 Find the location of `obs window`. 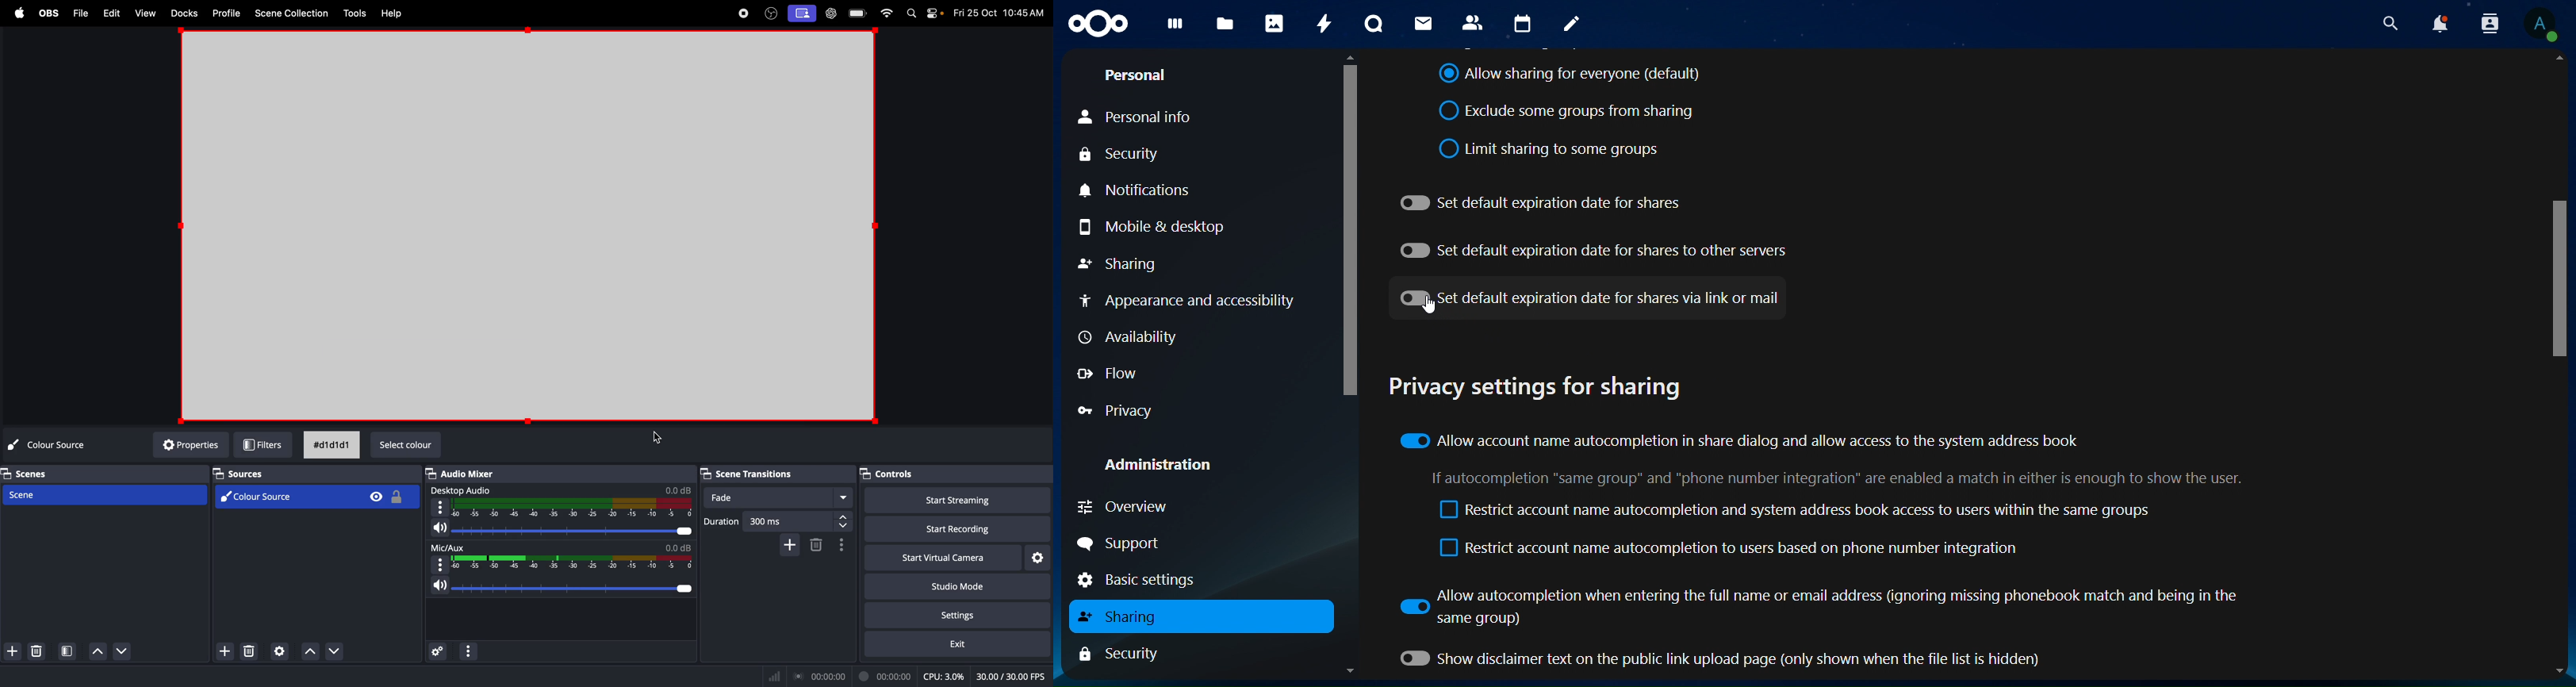

obs window is located at coordinates (526, 229).